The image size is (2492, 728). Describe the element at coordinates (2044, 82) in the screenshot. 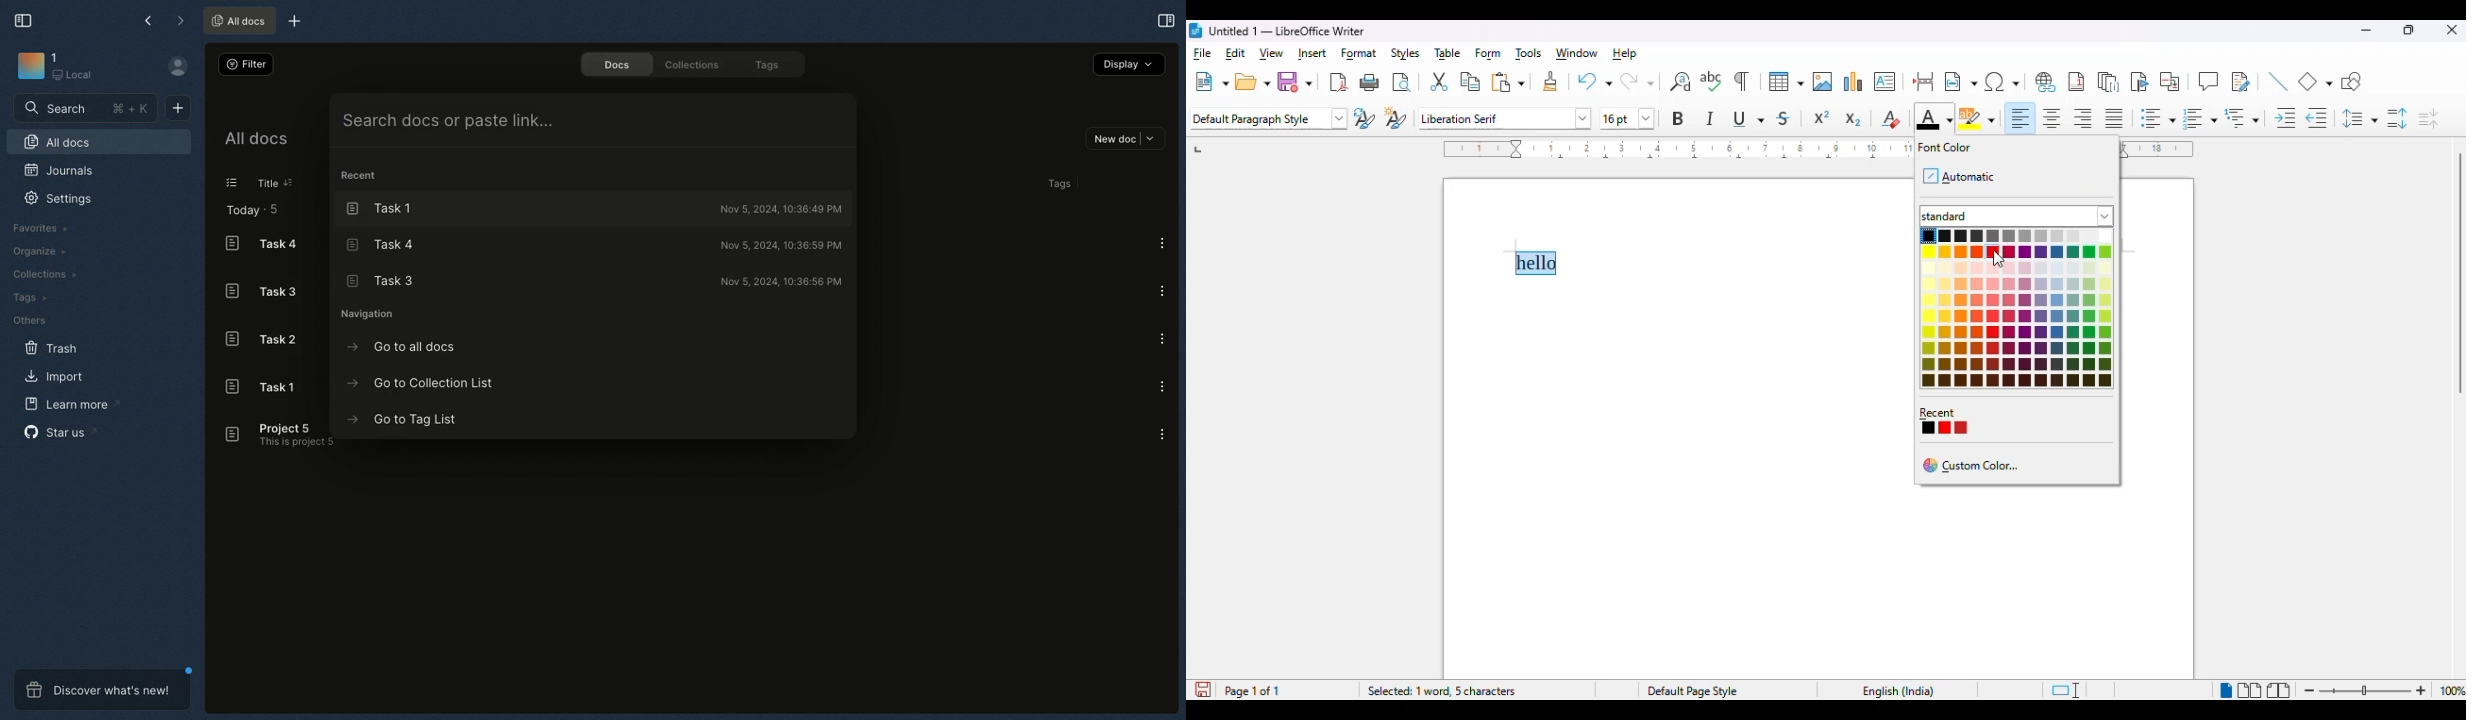

I see `insert hyperlink` at that location.